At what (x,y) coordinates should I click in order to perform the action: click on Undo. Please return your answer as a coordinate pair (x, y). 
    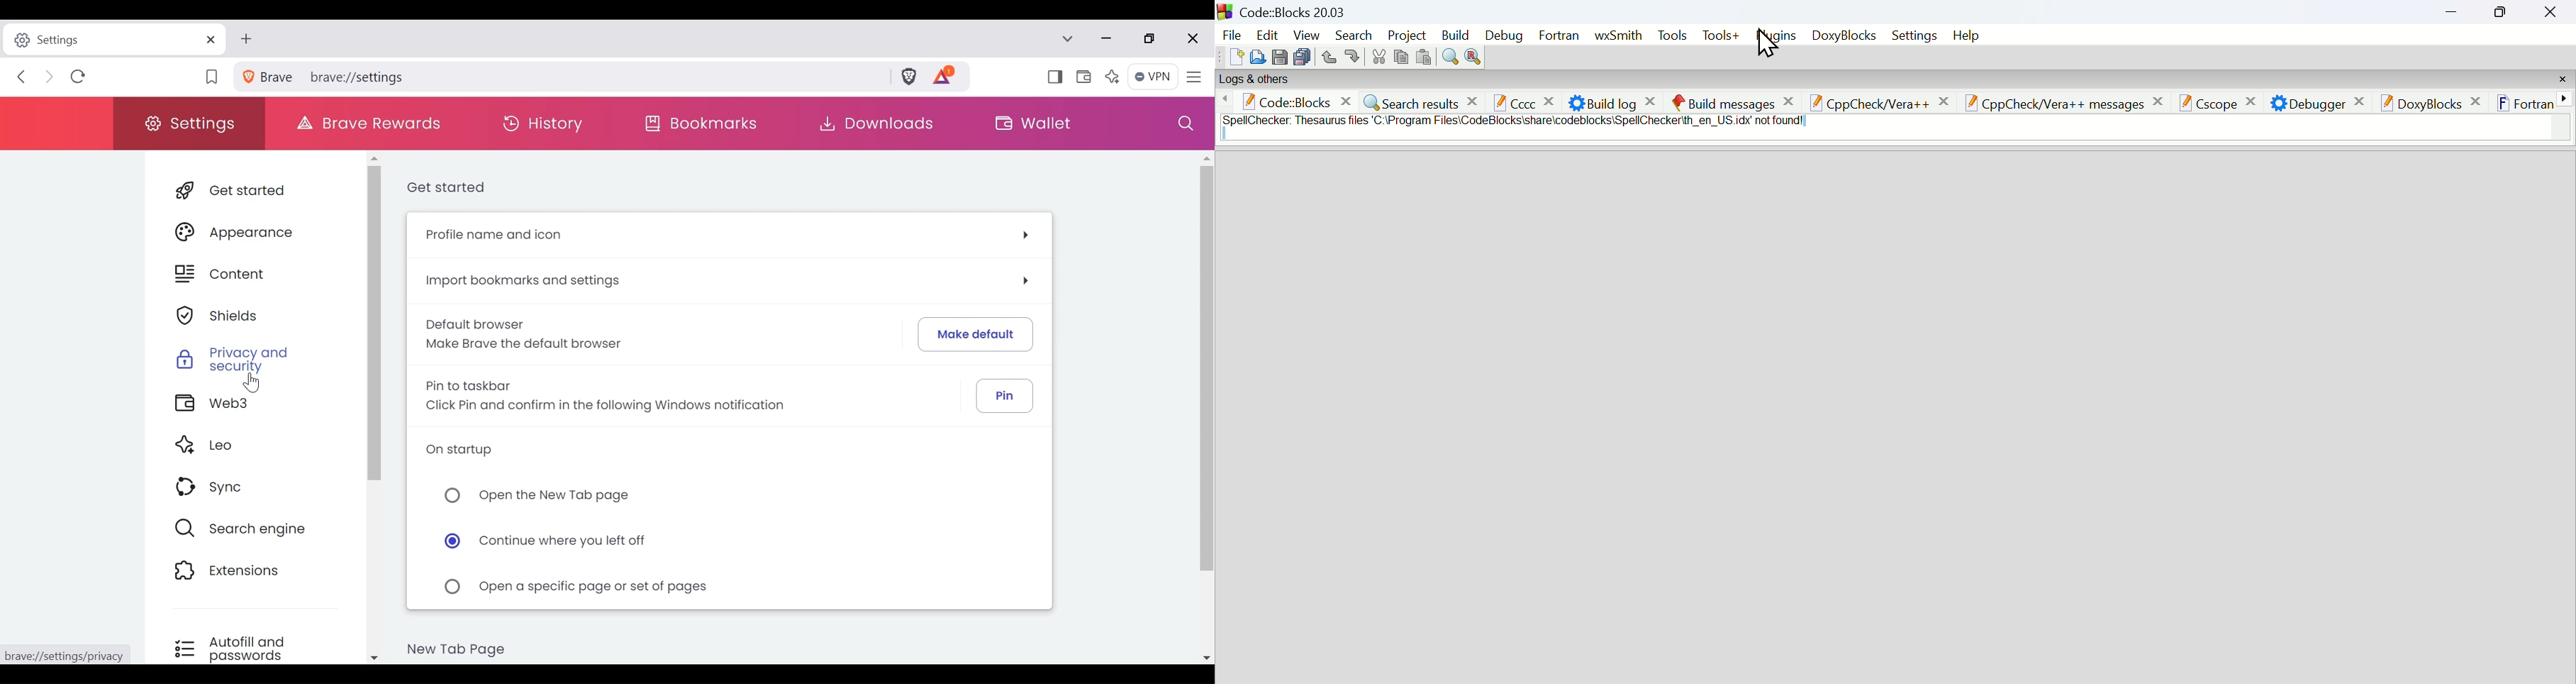
    Looking at the image, I should click on (1329, 56).